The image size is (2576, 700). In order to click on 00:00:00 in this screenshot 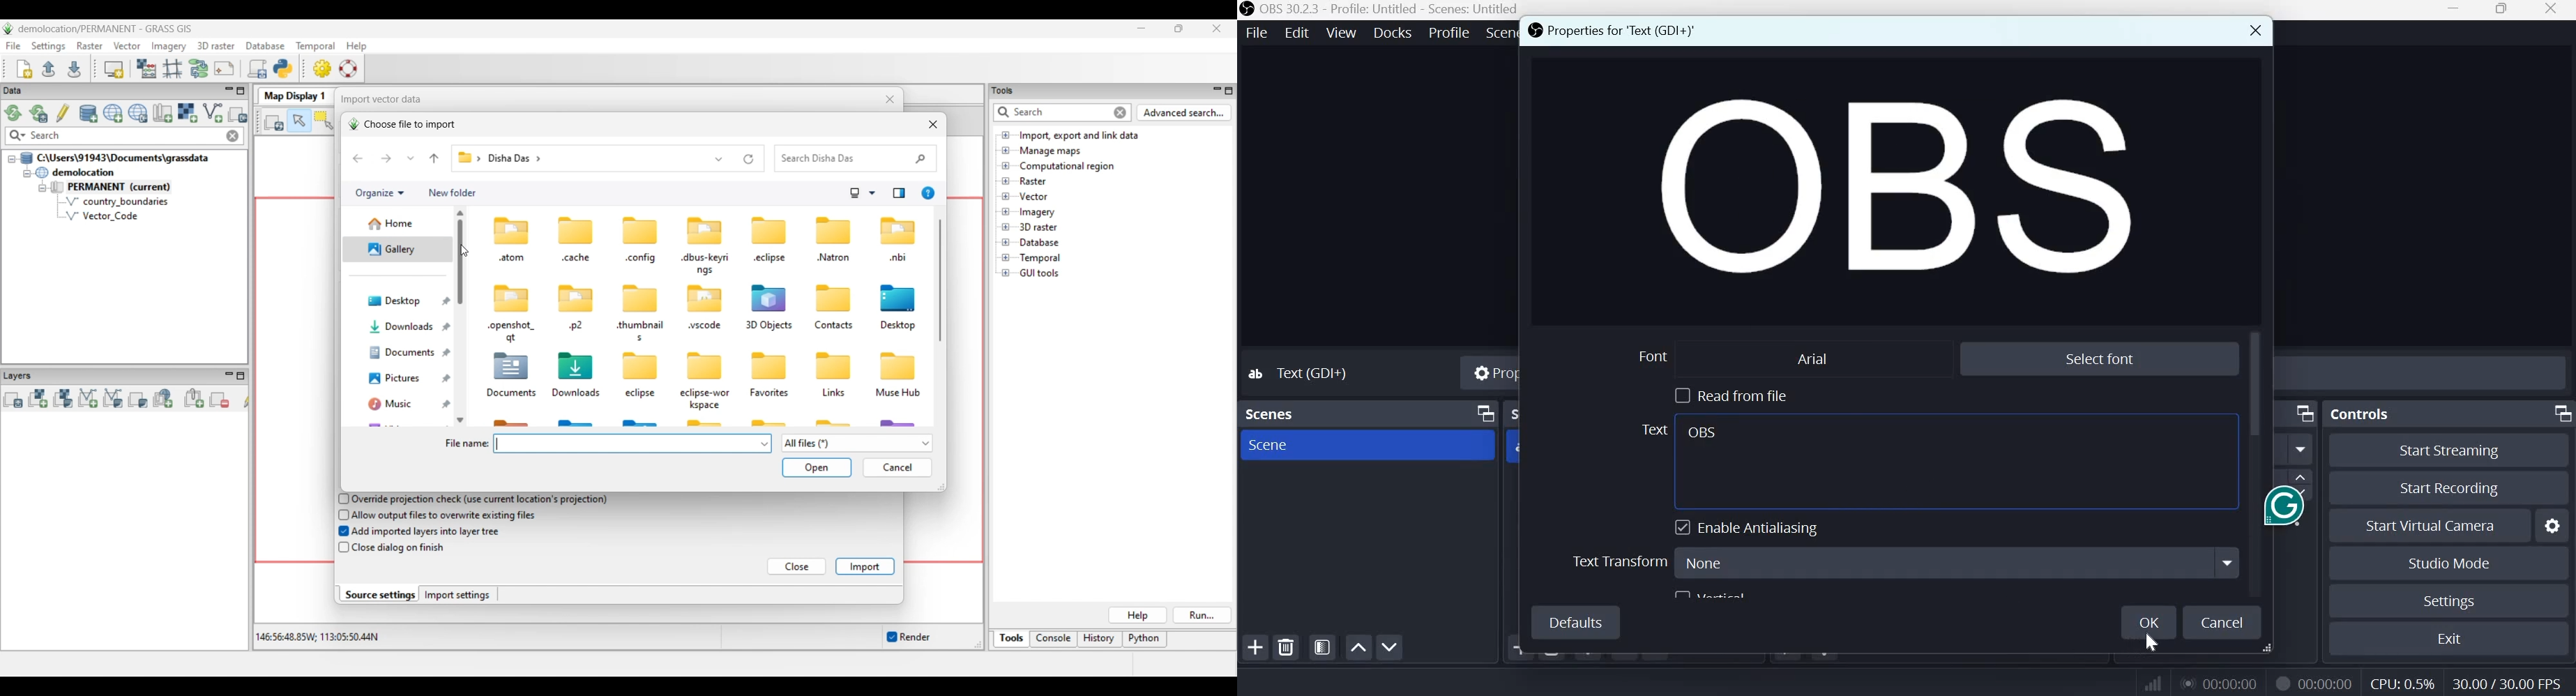, I will do `click(2326, 684)`.